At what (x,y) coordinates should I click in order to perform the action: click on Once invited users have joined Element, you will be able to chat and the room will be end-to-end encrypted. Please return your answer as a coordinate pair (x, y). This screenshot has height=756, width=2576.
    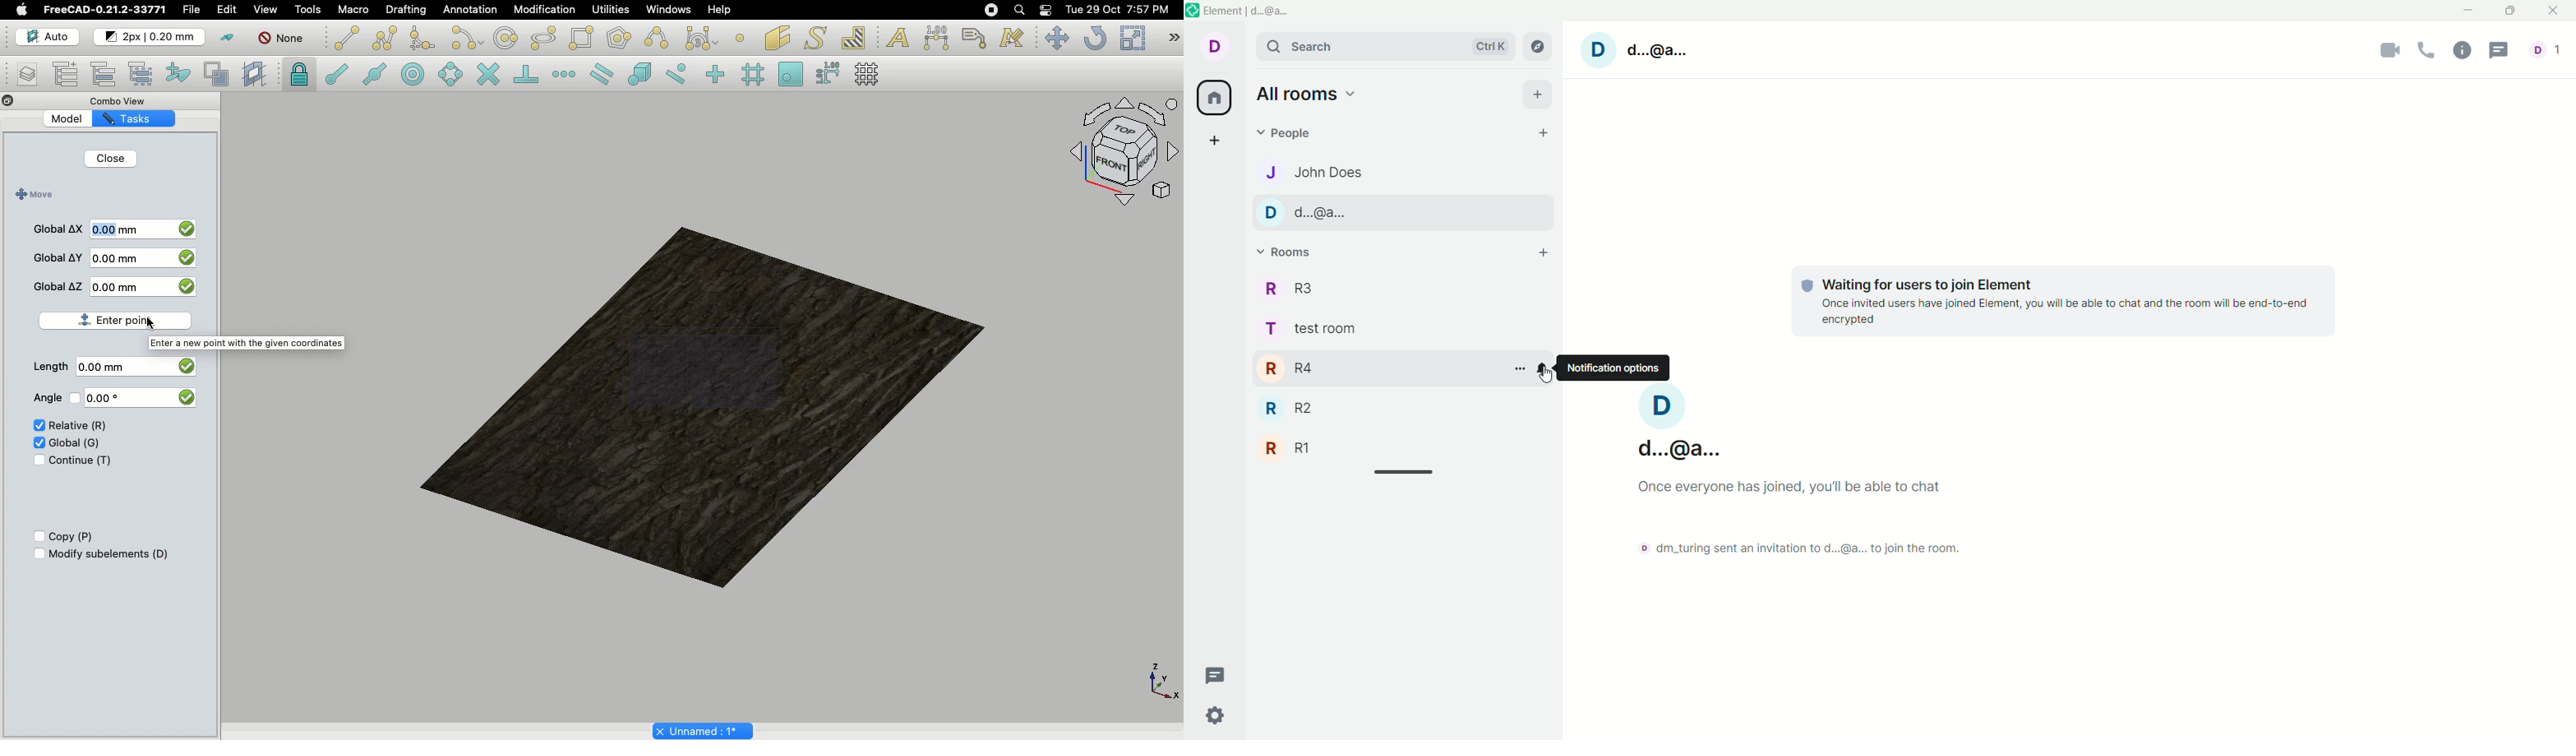
    Looking at the image, I should click on (2064, 312).